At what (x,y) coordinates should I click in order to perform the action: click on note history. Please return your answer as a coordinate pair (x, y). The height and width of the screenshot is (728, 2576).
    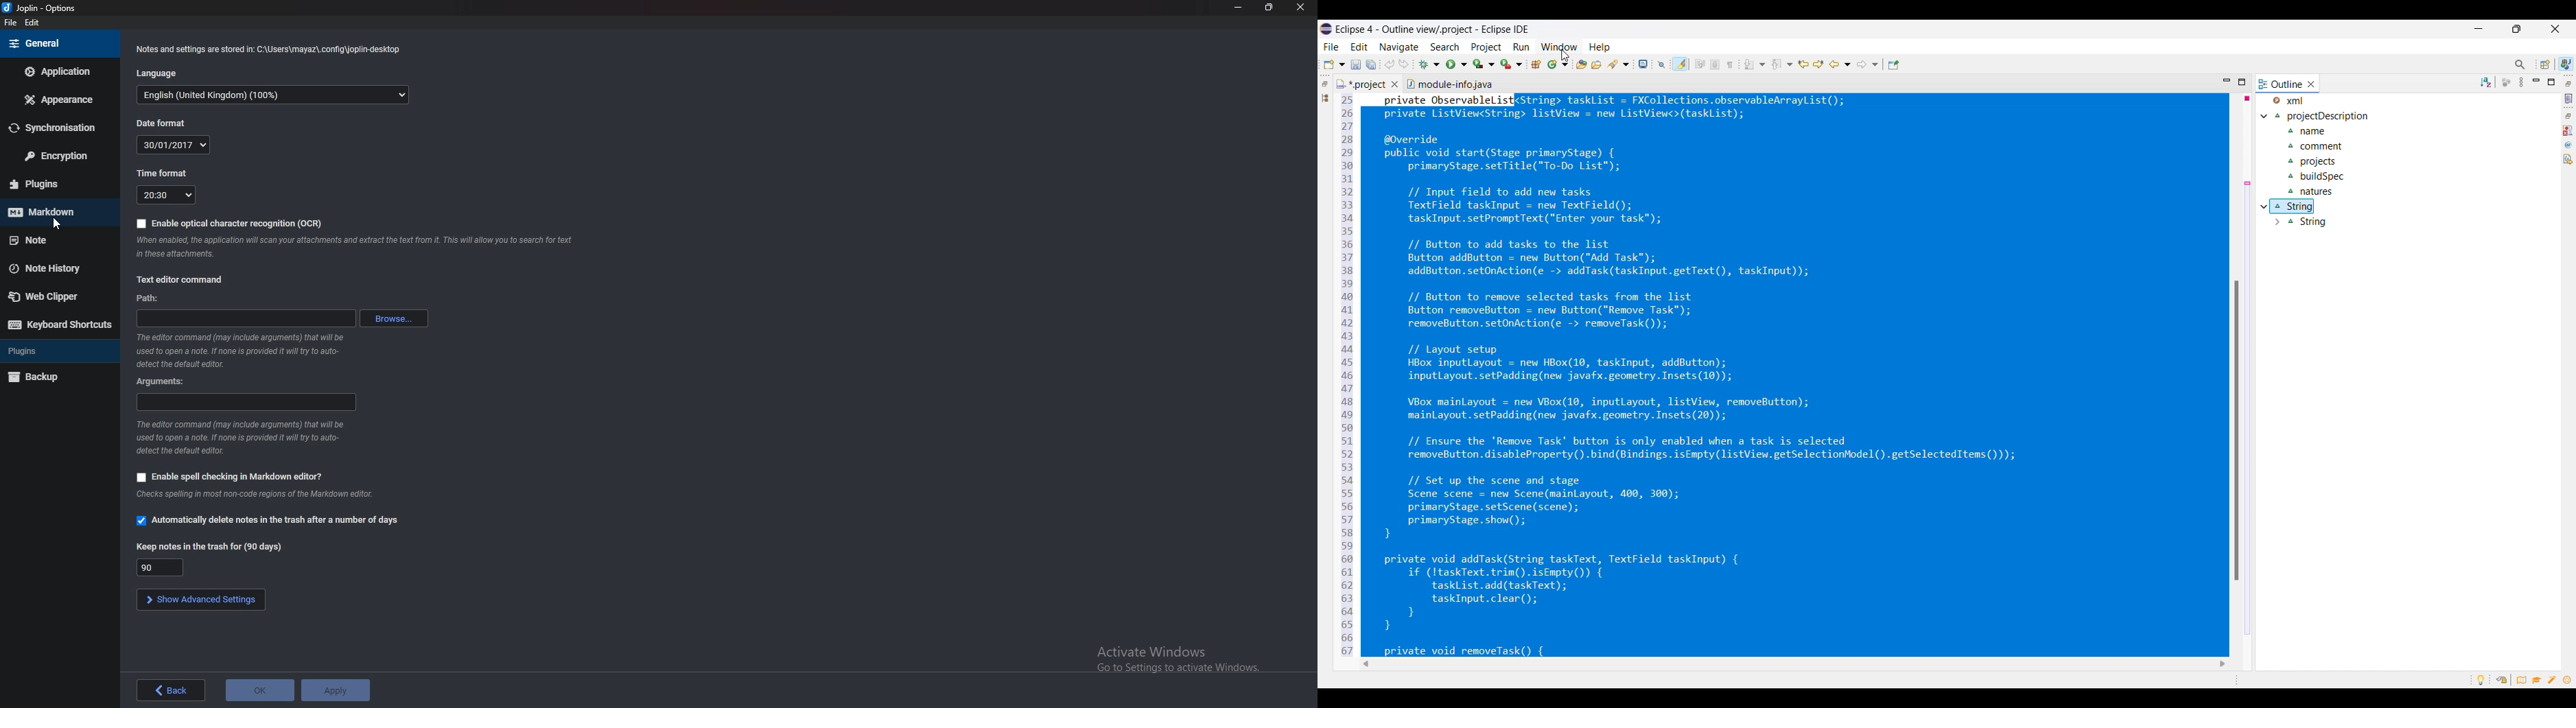
    Looking at the image, I should click on (56, 268).